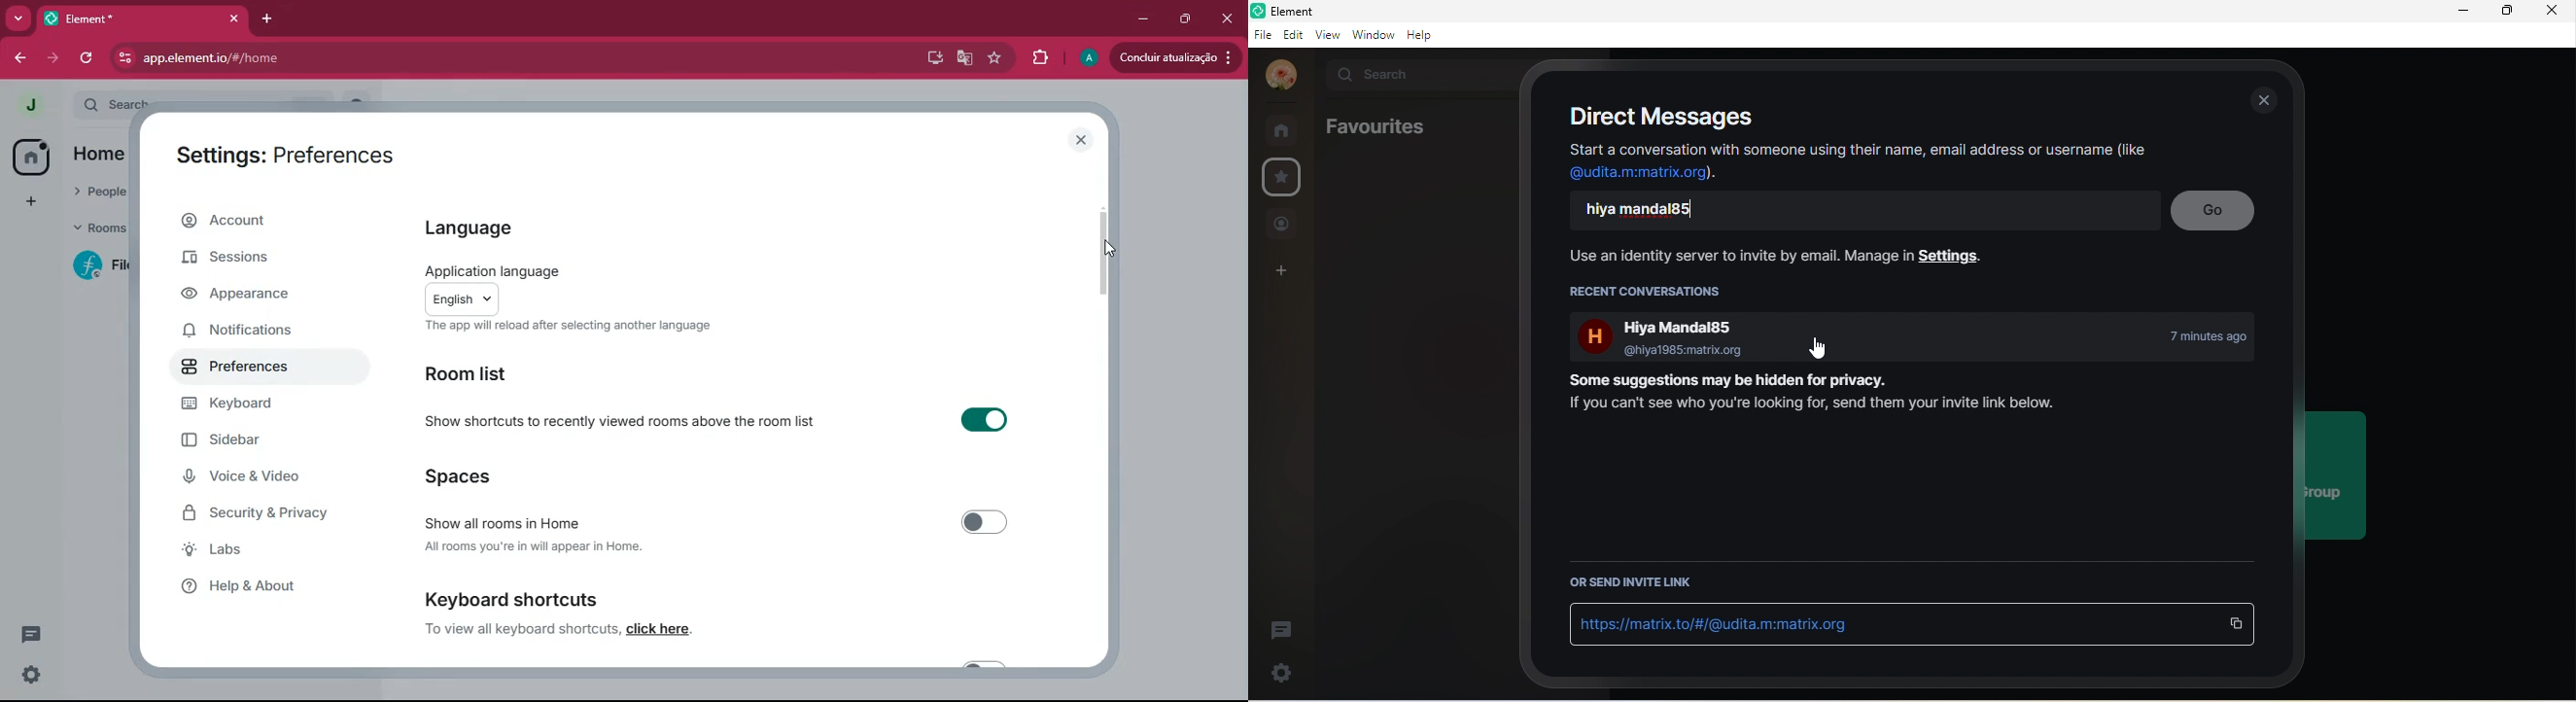  Describe the element at coordinates (1284, 130) in the screenshot. I see `rooms` at that location.